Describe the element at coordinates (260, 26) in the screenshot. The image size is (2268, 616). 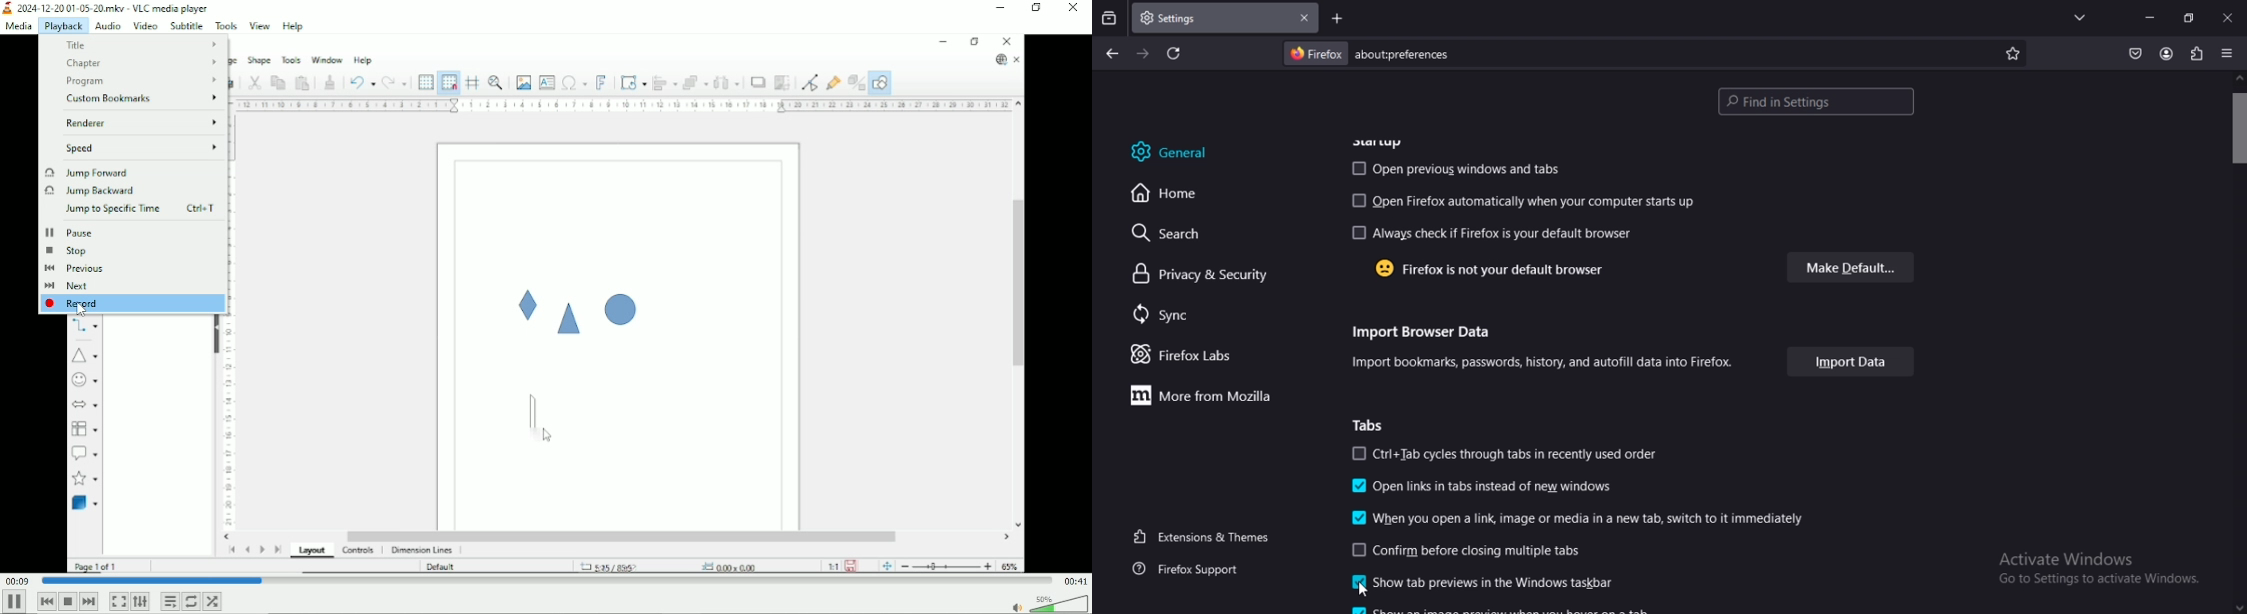
I see `View` at that location.